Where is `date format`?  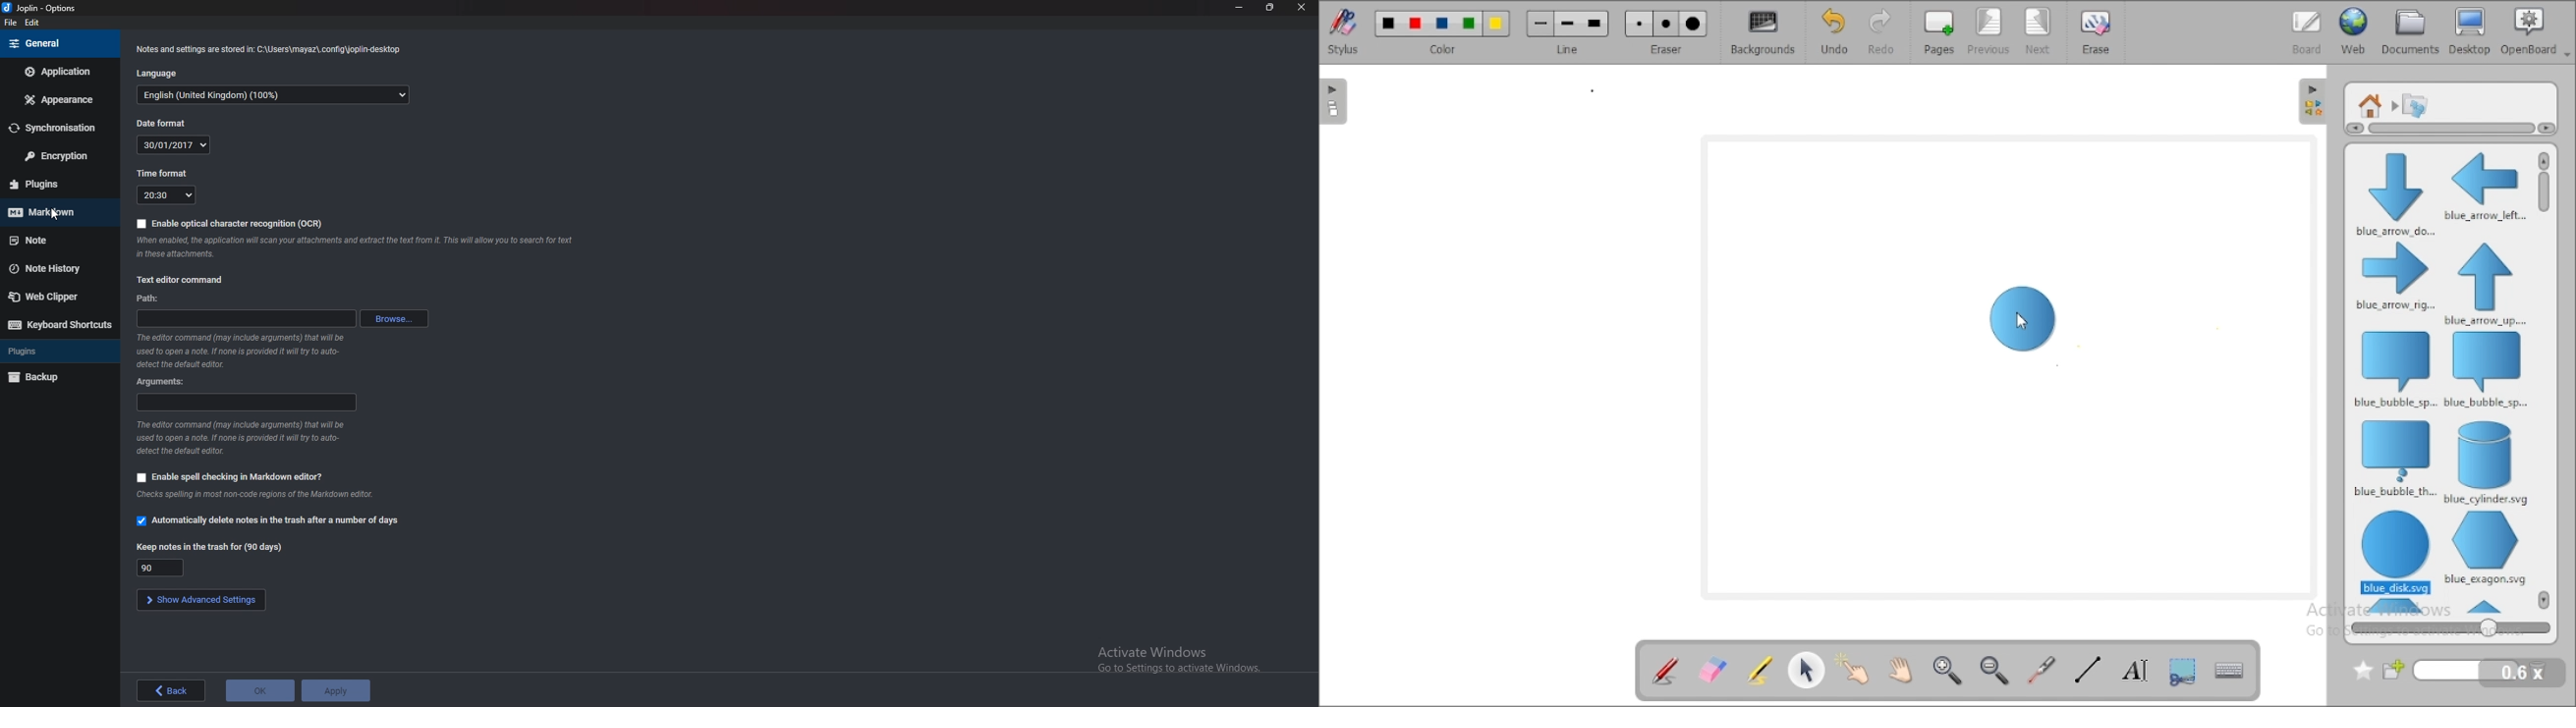
date format is located at coordinates (172, 146).